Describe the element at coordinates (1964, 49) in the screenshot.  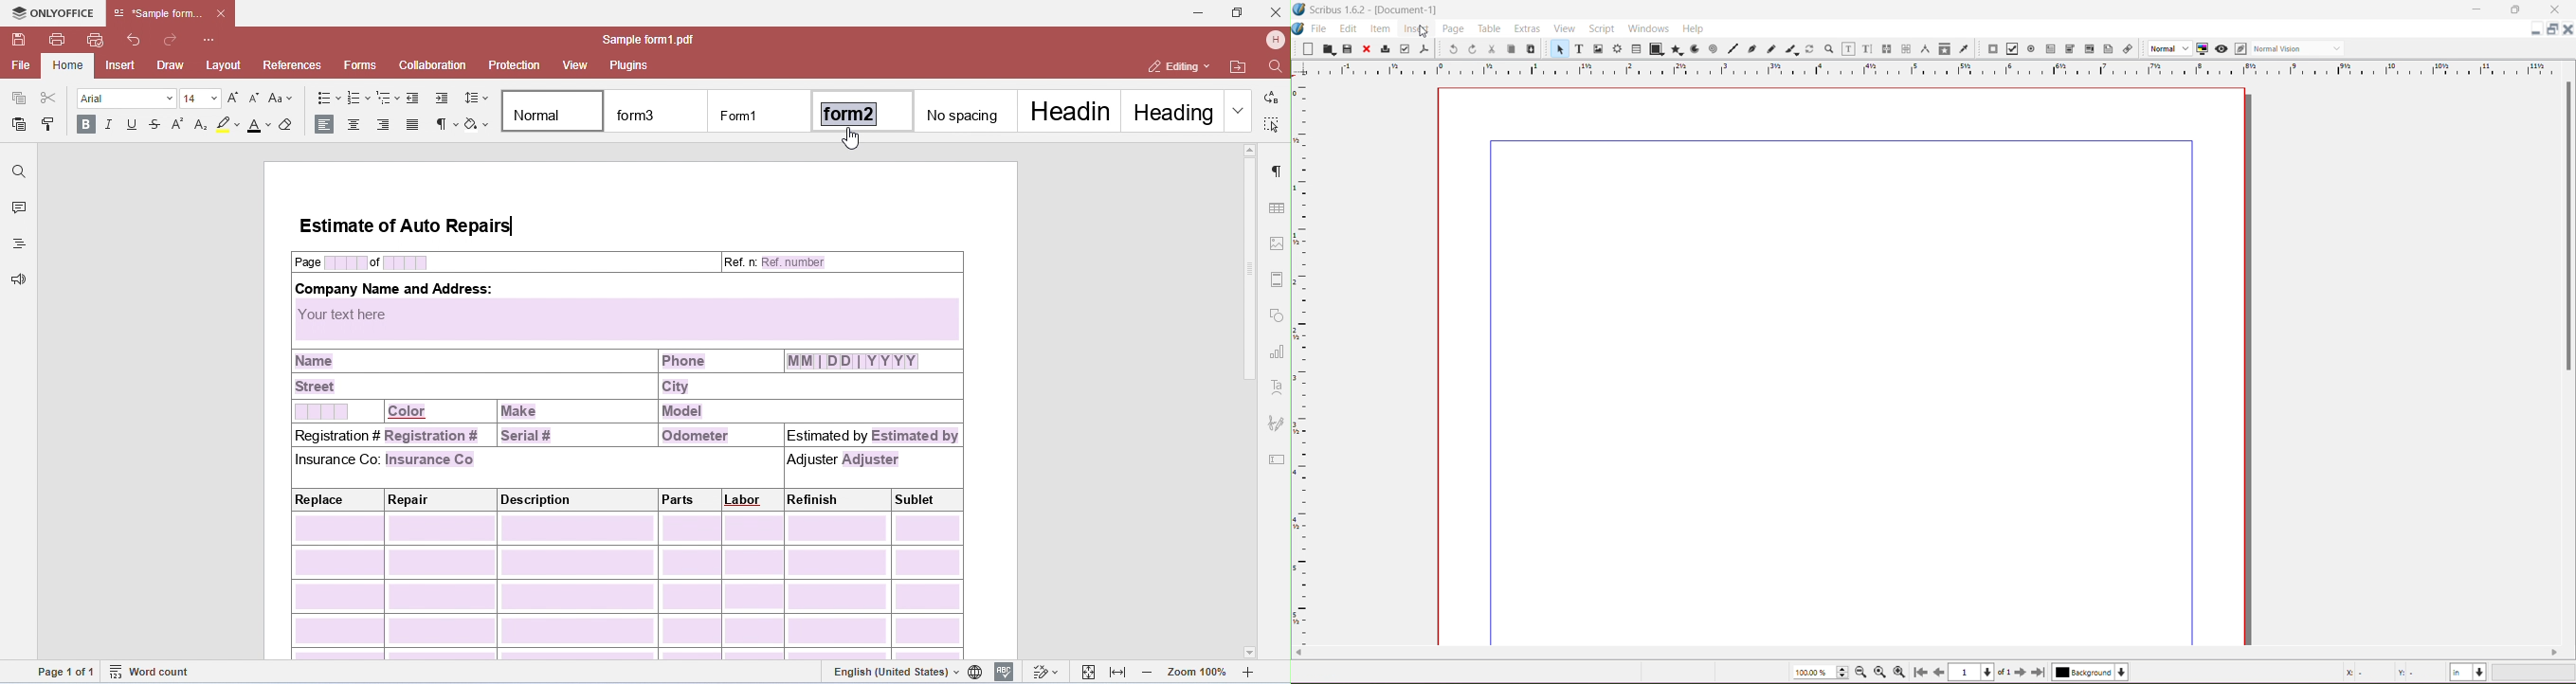
I see `Eye Dropper` at that location.